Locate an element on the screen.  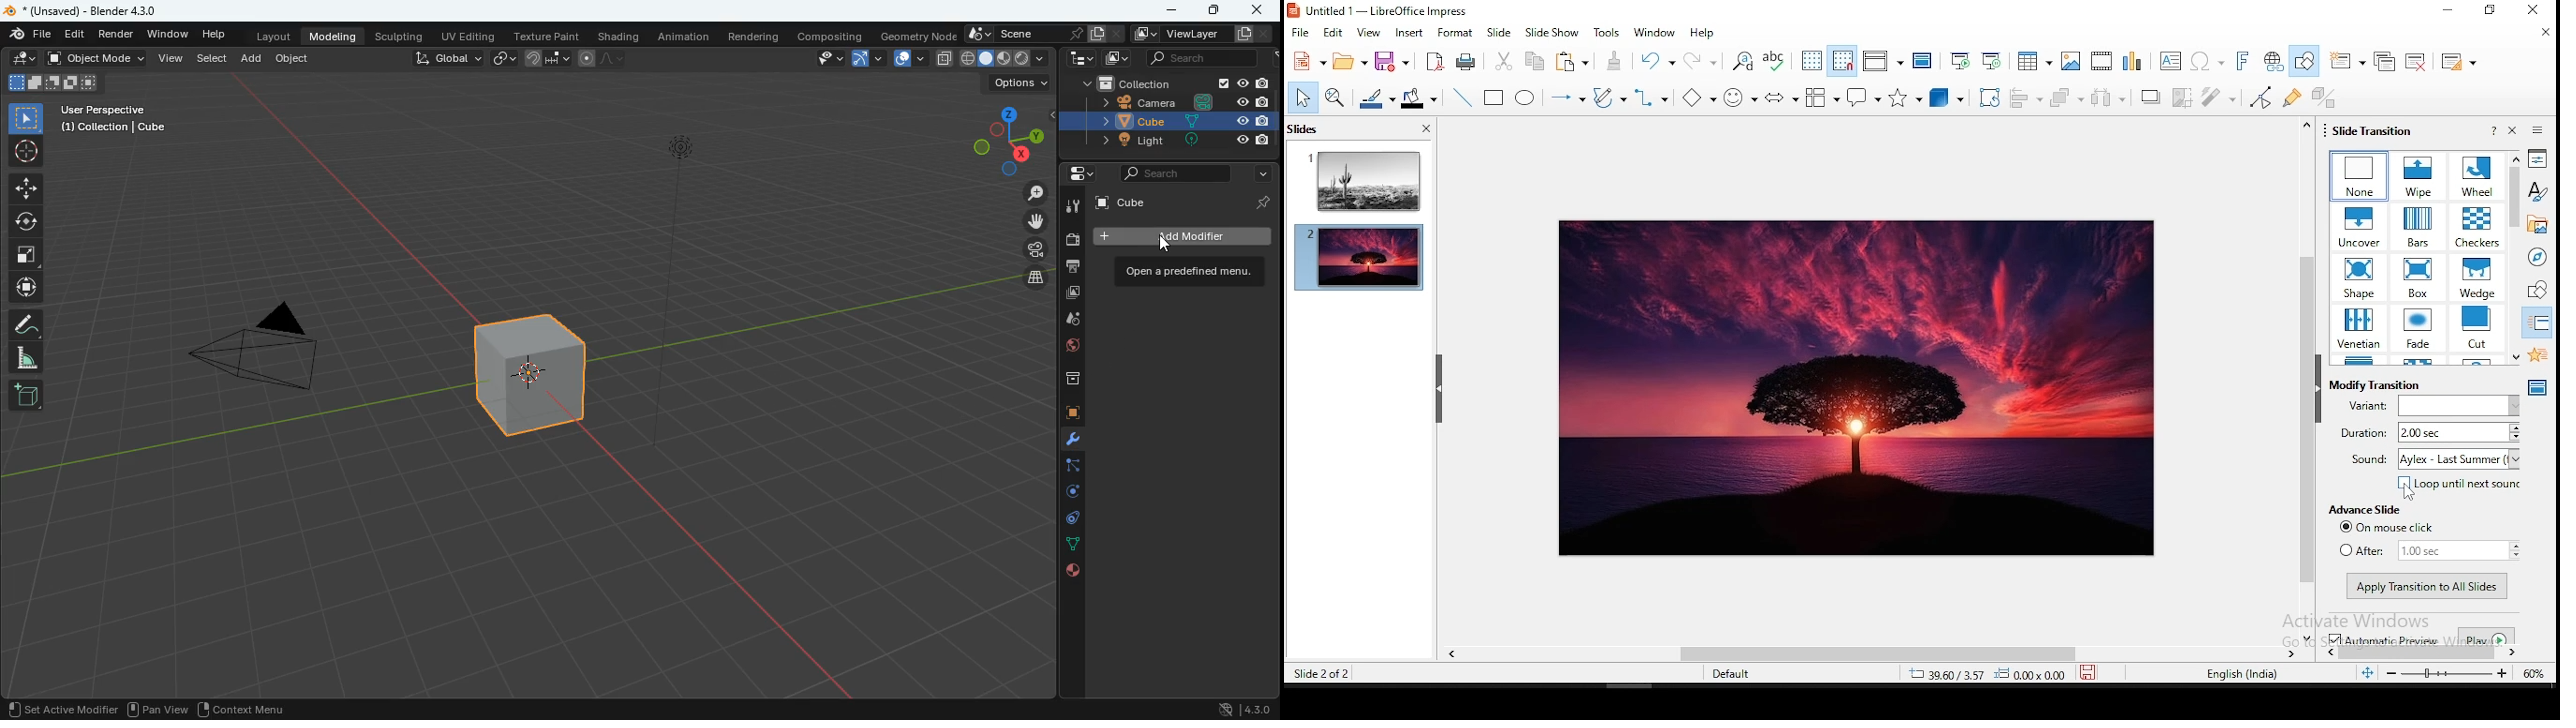
window is located at coordinates (1655, 33).